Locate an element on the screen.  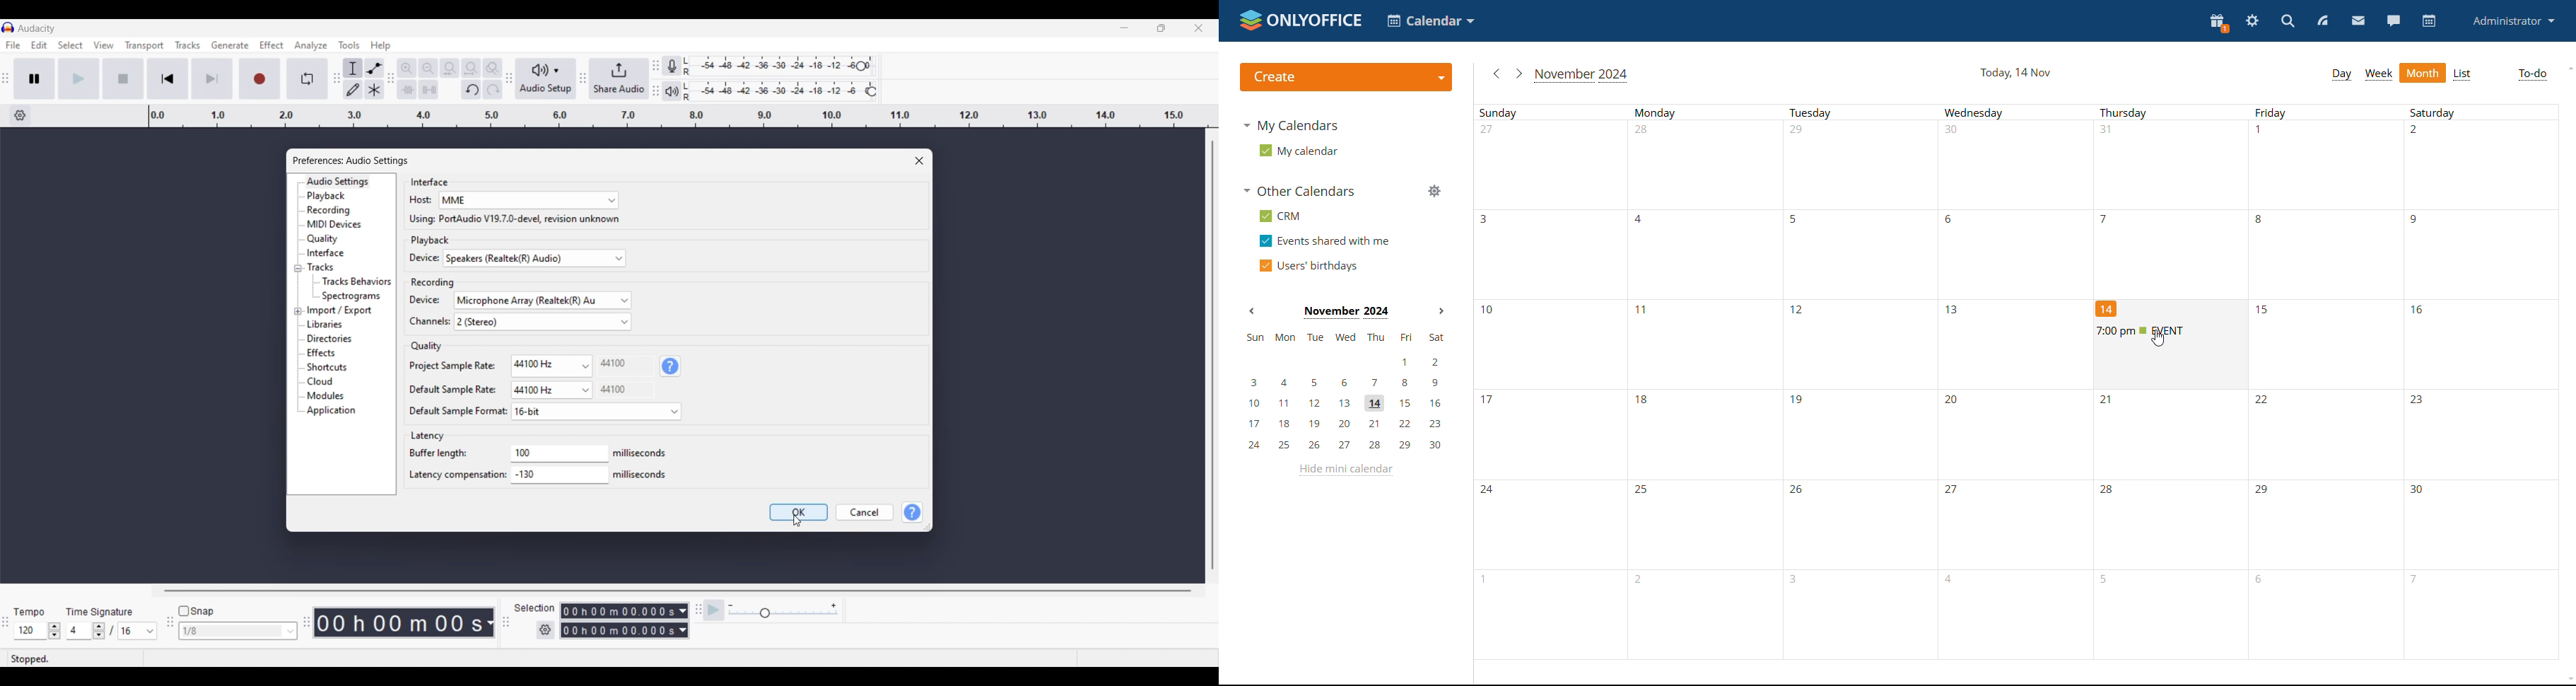
Play-at-speed/Play-at-speed oncce is located at coordinates (714, 610).